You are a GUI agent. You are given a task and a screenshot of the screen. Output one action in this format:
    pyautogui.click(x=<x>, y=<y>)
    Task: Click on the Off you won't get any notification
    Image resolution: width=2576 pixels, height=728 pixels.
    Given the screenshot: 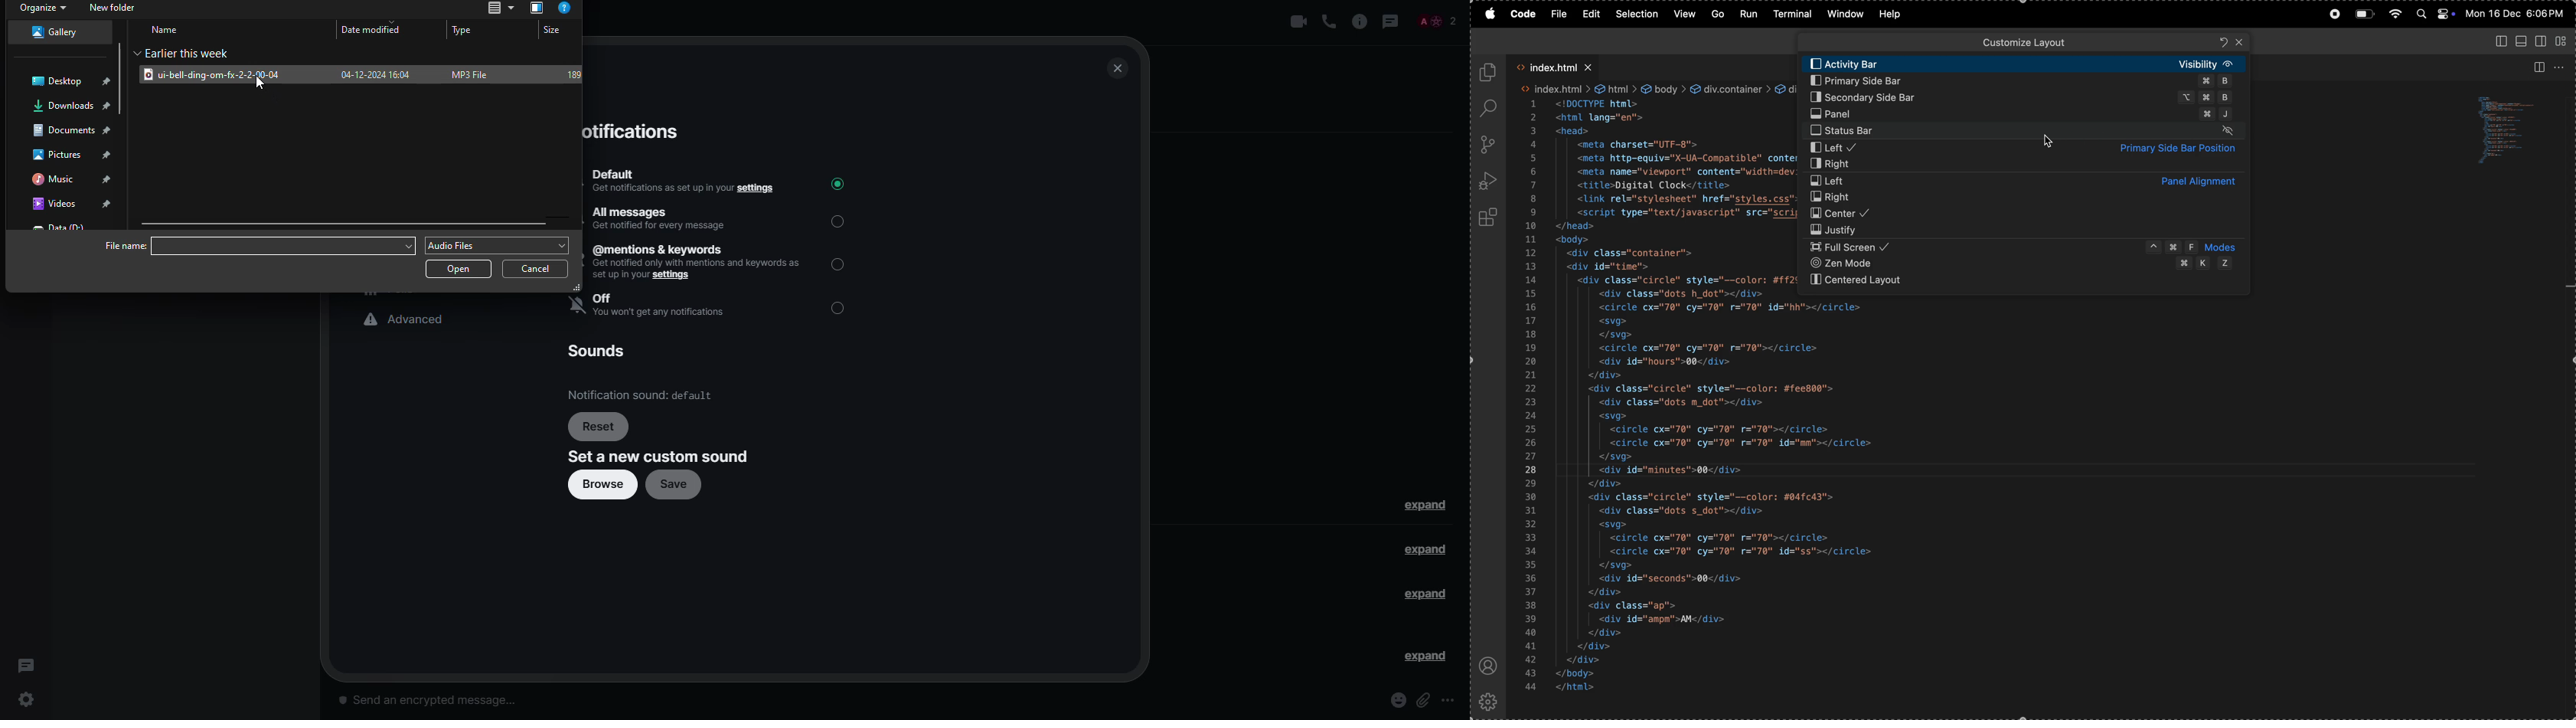 What is the action you would take?
    pyautogui.click(x=664, y=306)
    